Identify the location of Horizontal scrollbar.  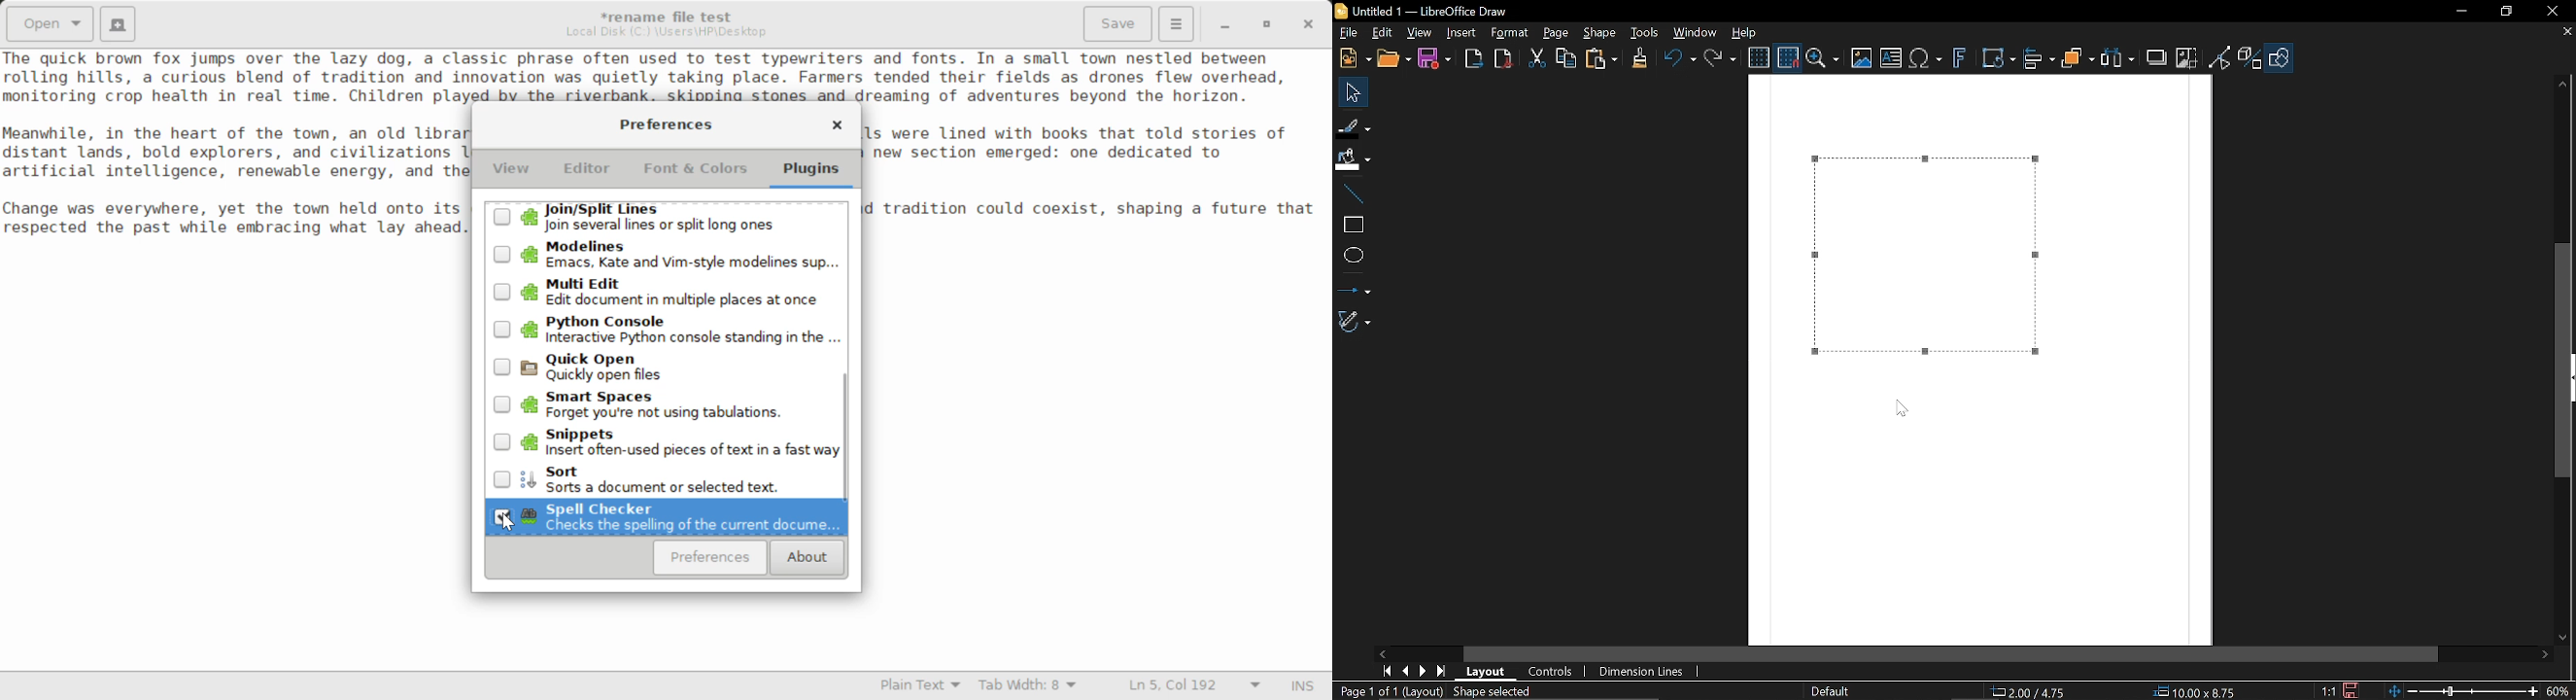
(1952, 654).